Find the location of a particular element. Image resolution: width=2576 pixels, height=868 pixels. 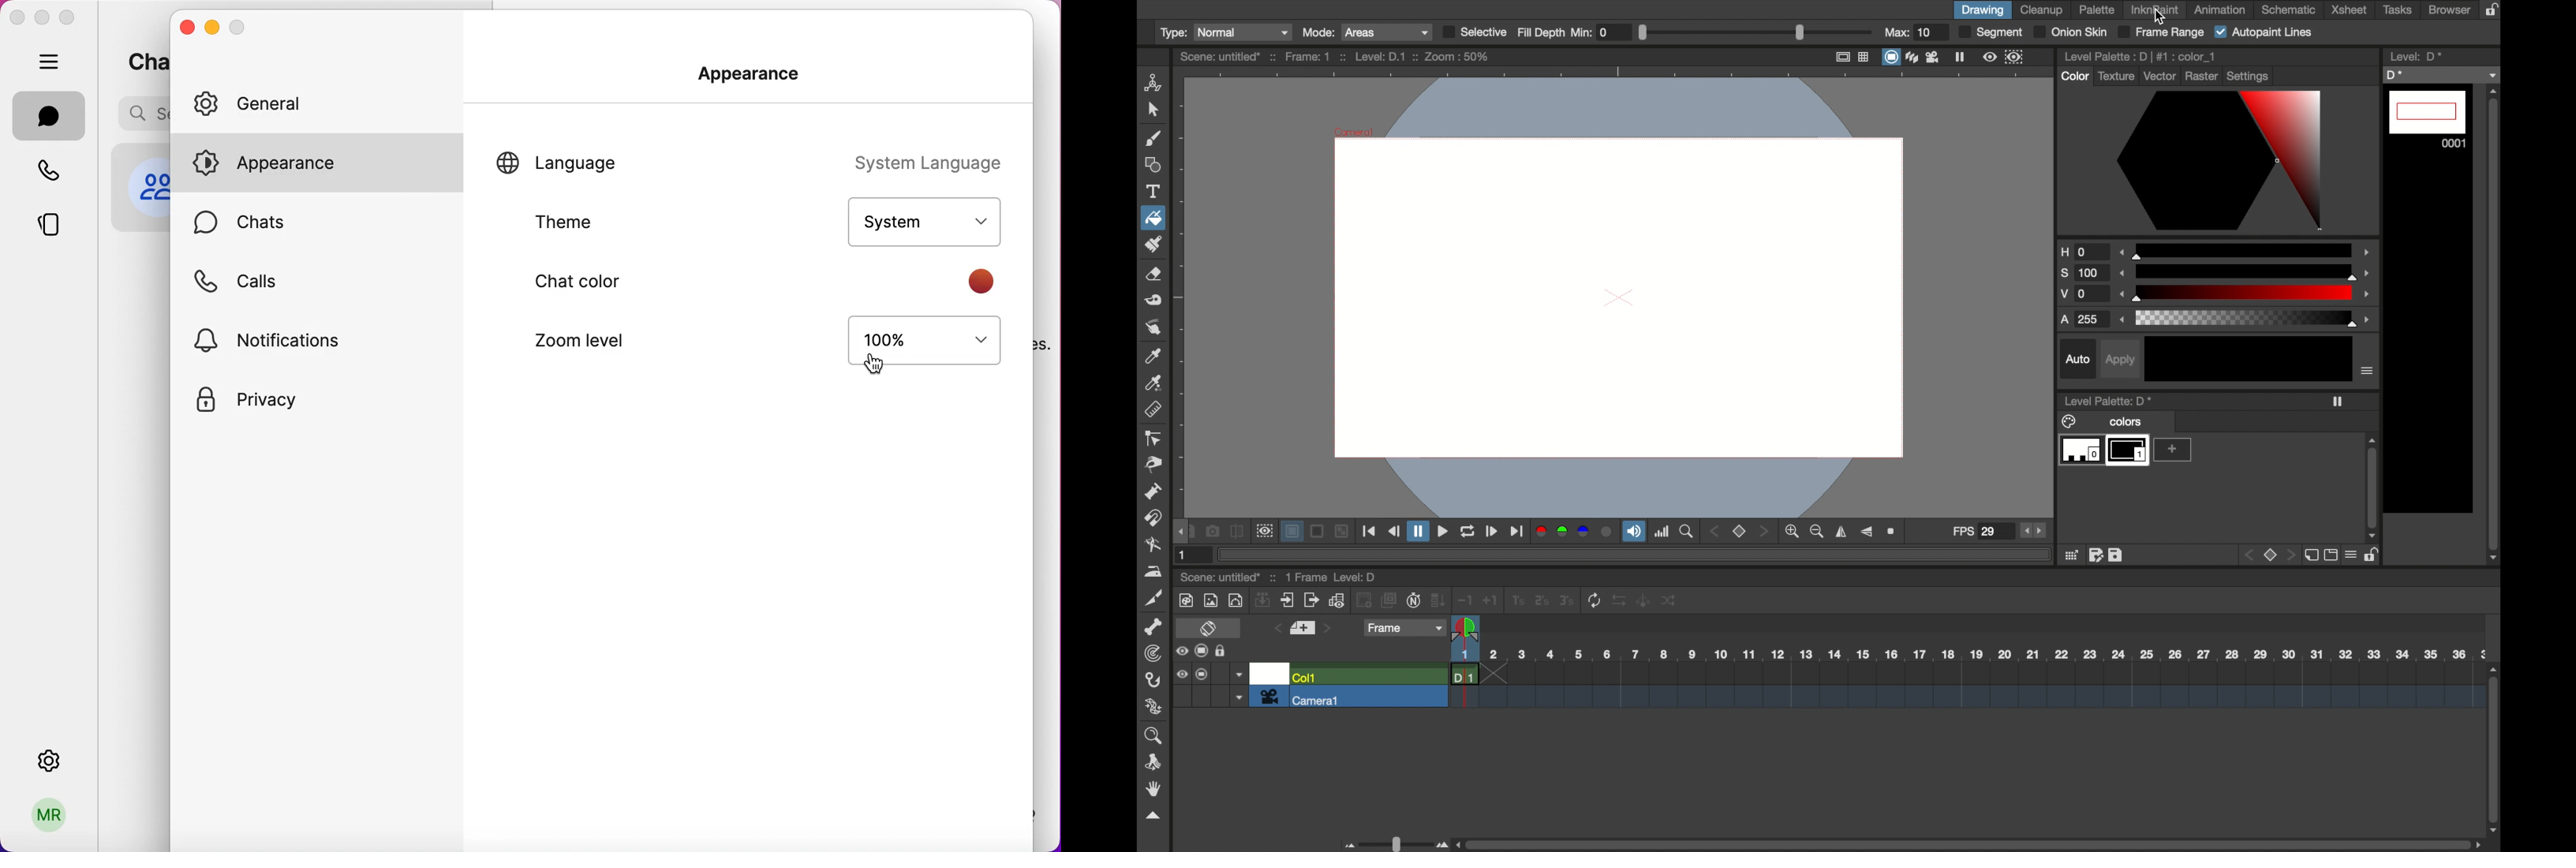

n is located at coordinates (1415, 600).